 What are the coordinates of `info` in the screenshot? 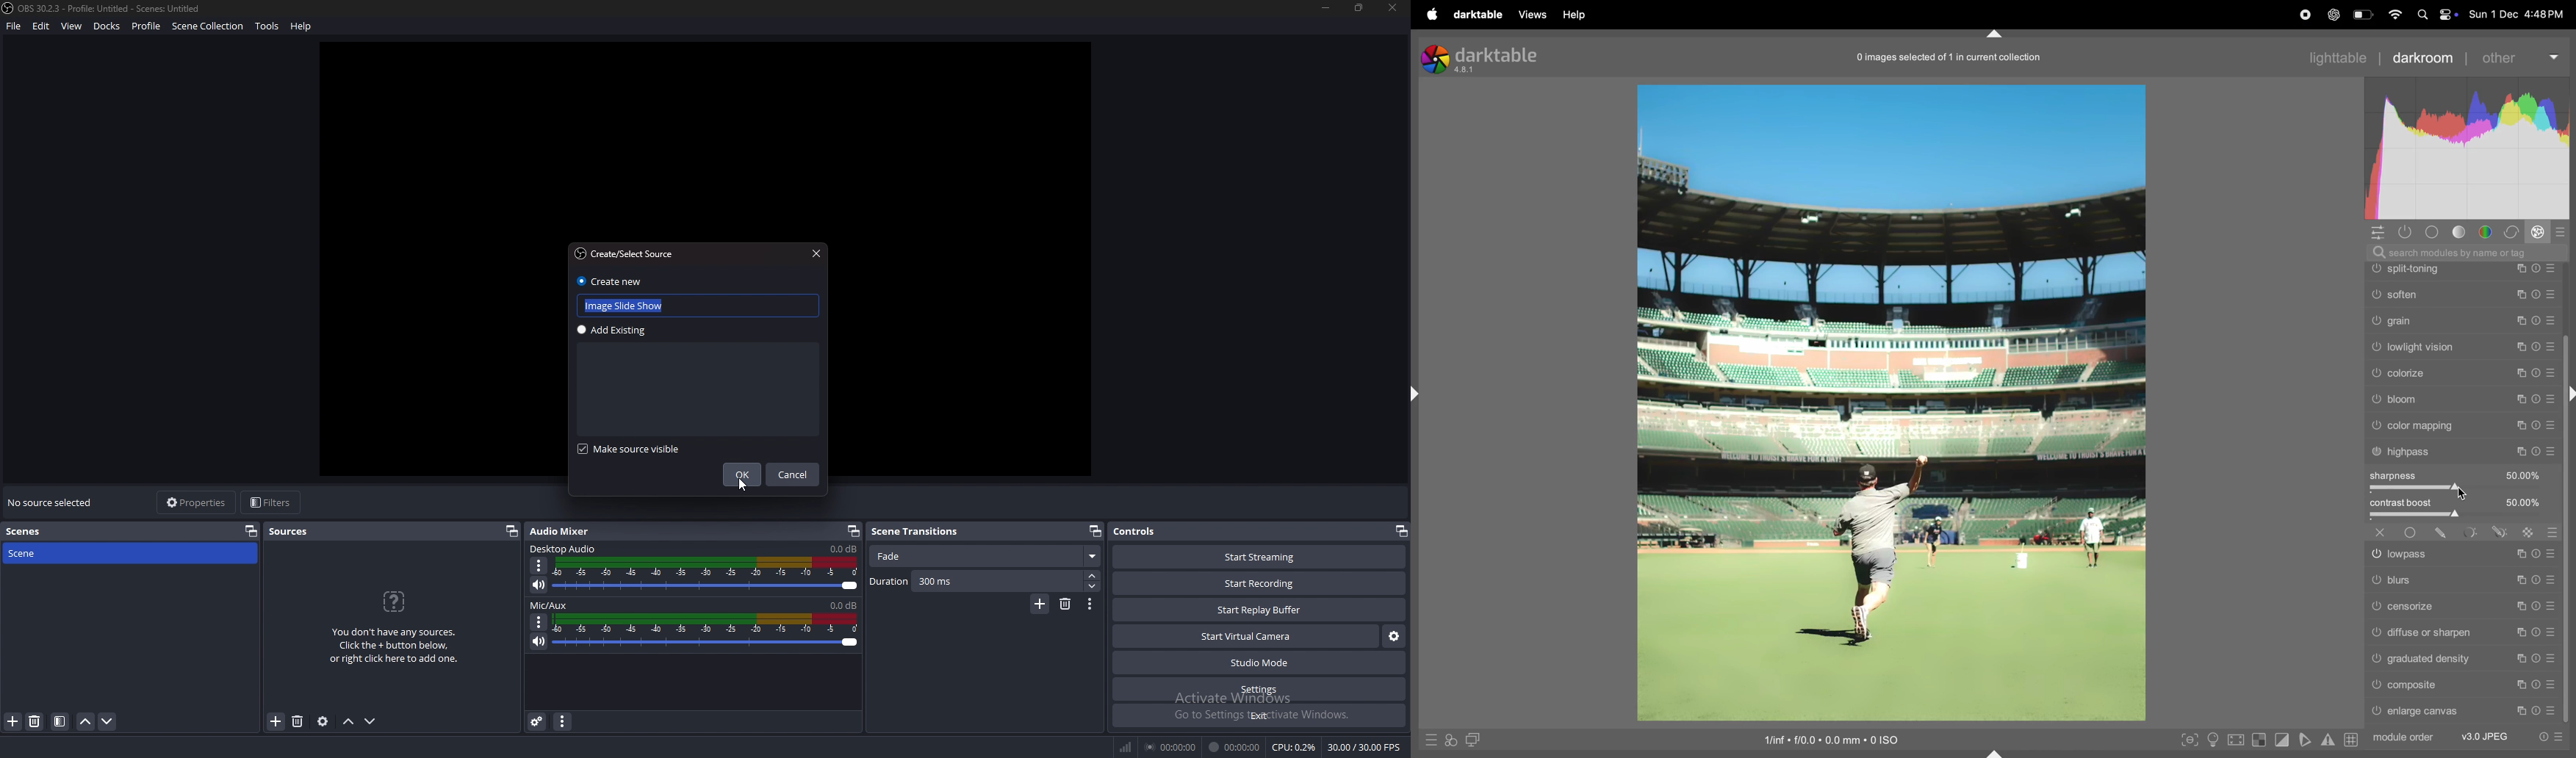 It's located at (394, 626).